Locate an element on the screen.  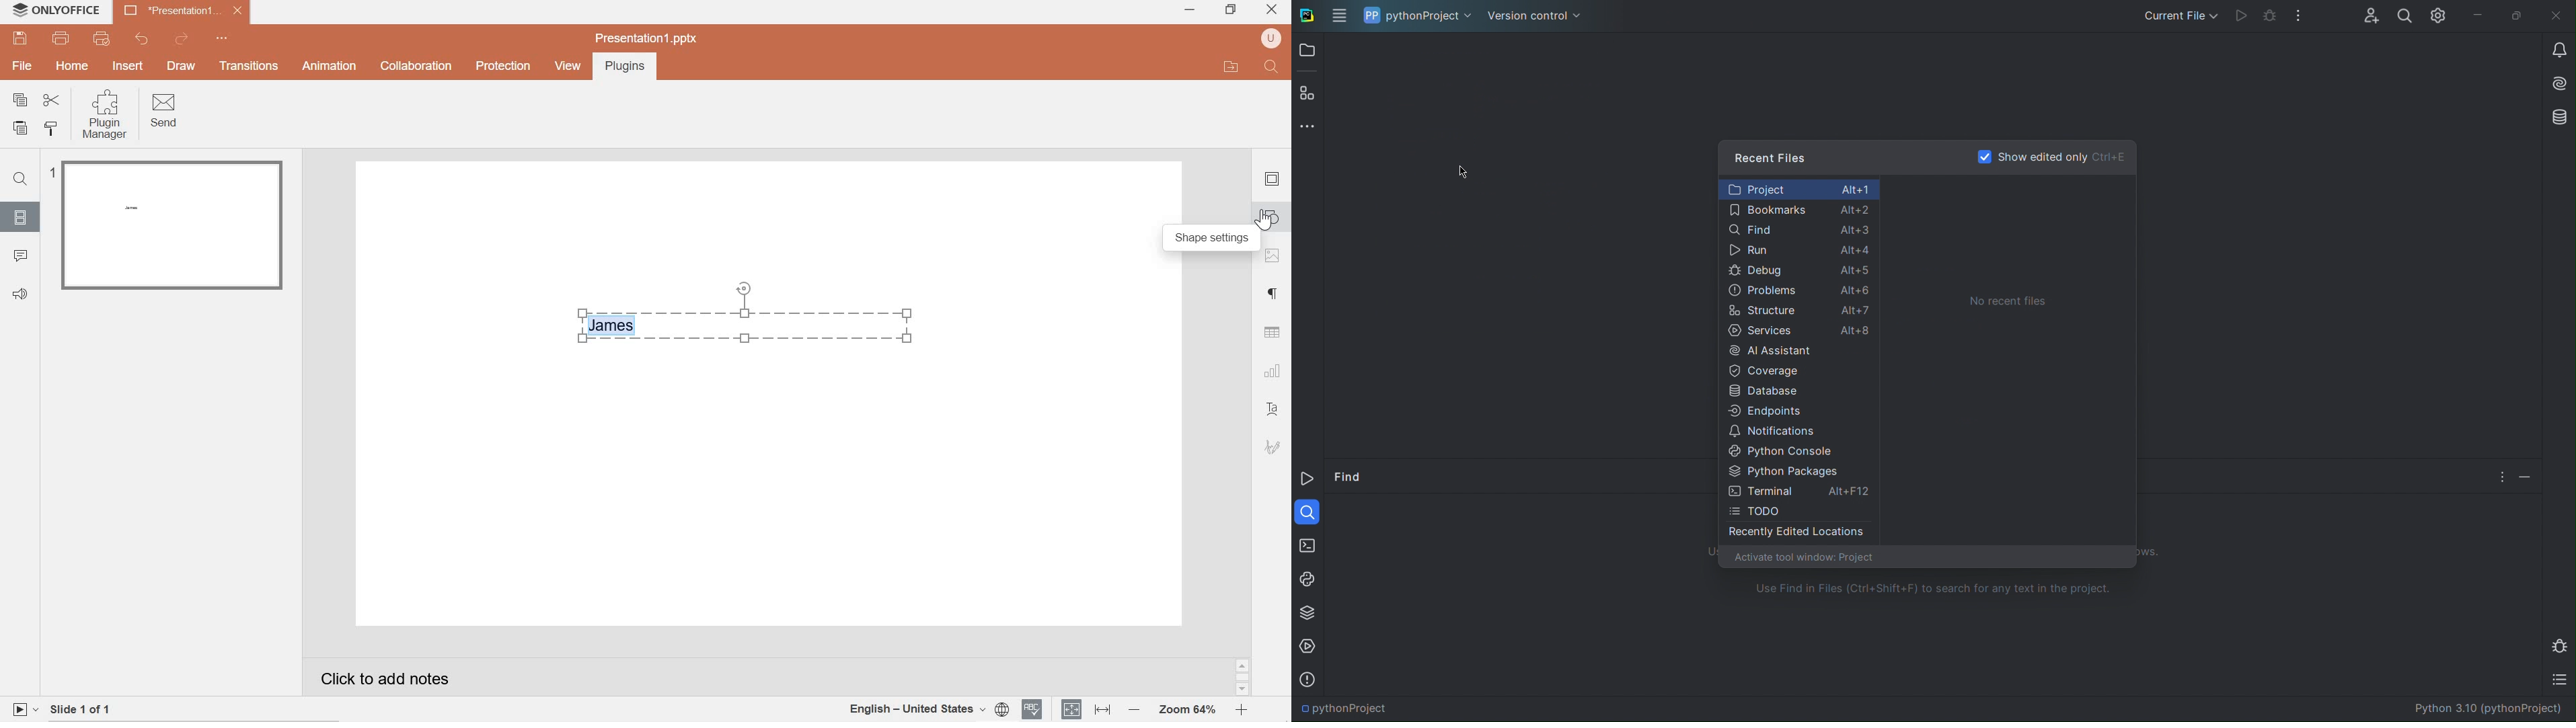
Run is located at coordinates (2243, 14).